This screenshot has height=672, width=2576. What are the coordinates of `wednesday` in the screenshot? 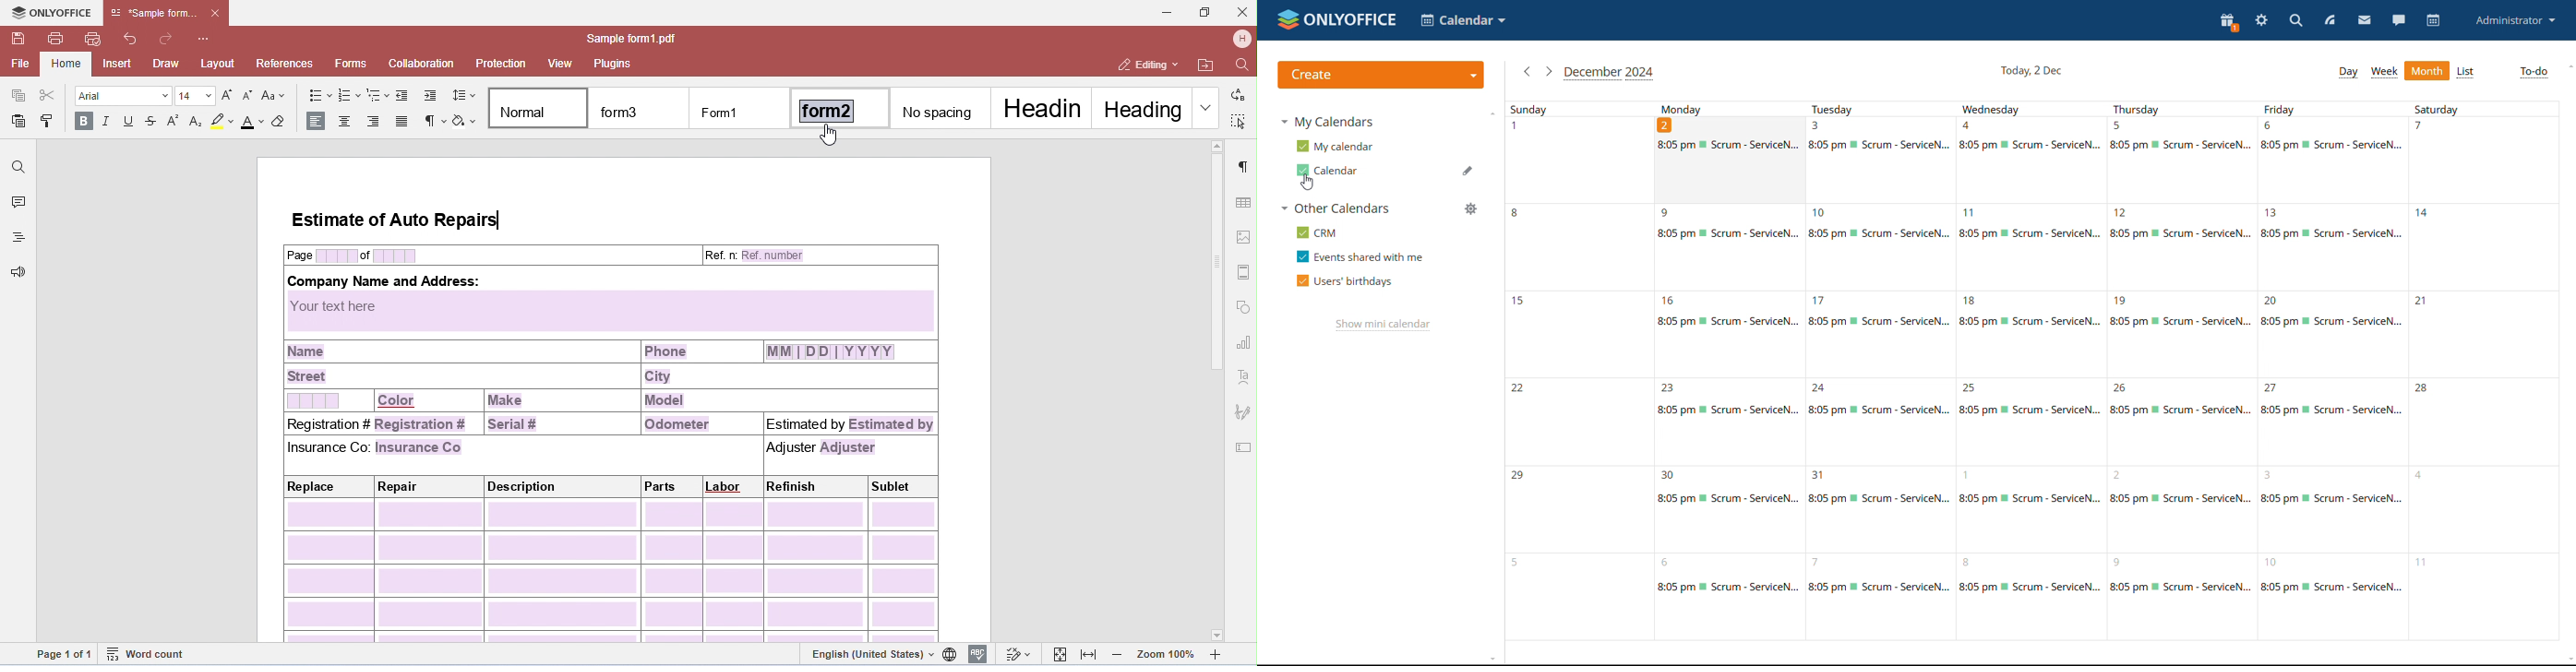 It's located at (2034, 110).